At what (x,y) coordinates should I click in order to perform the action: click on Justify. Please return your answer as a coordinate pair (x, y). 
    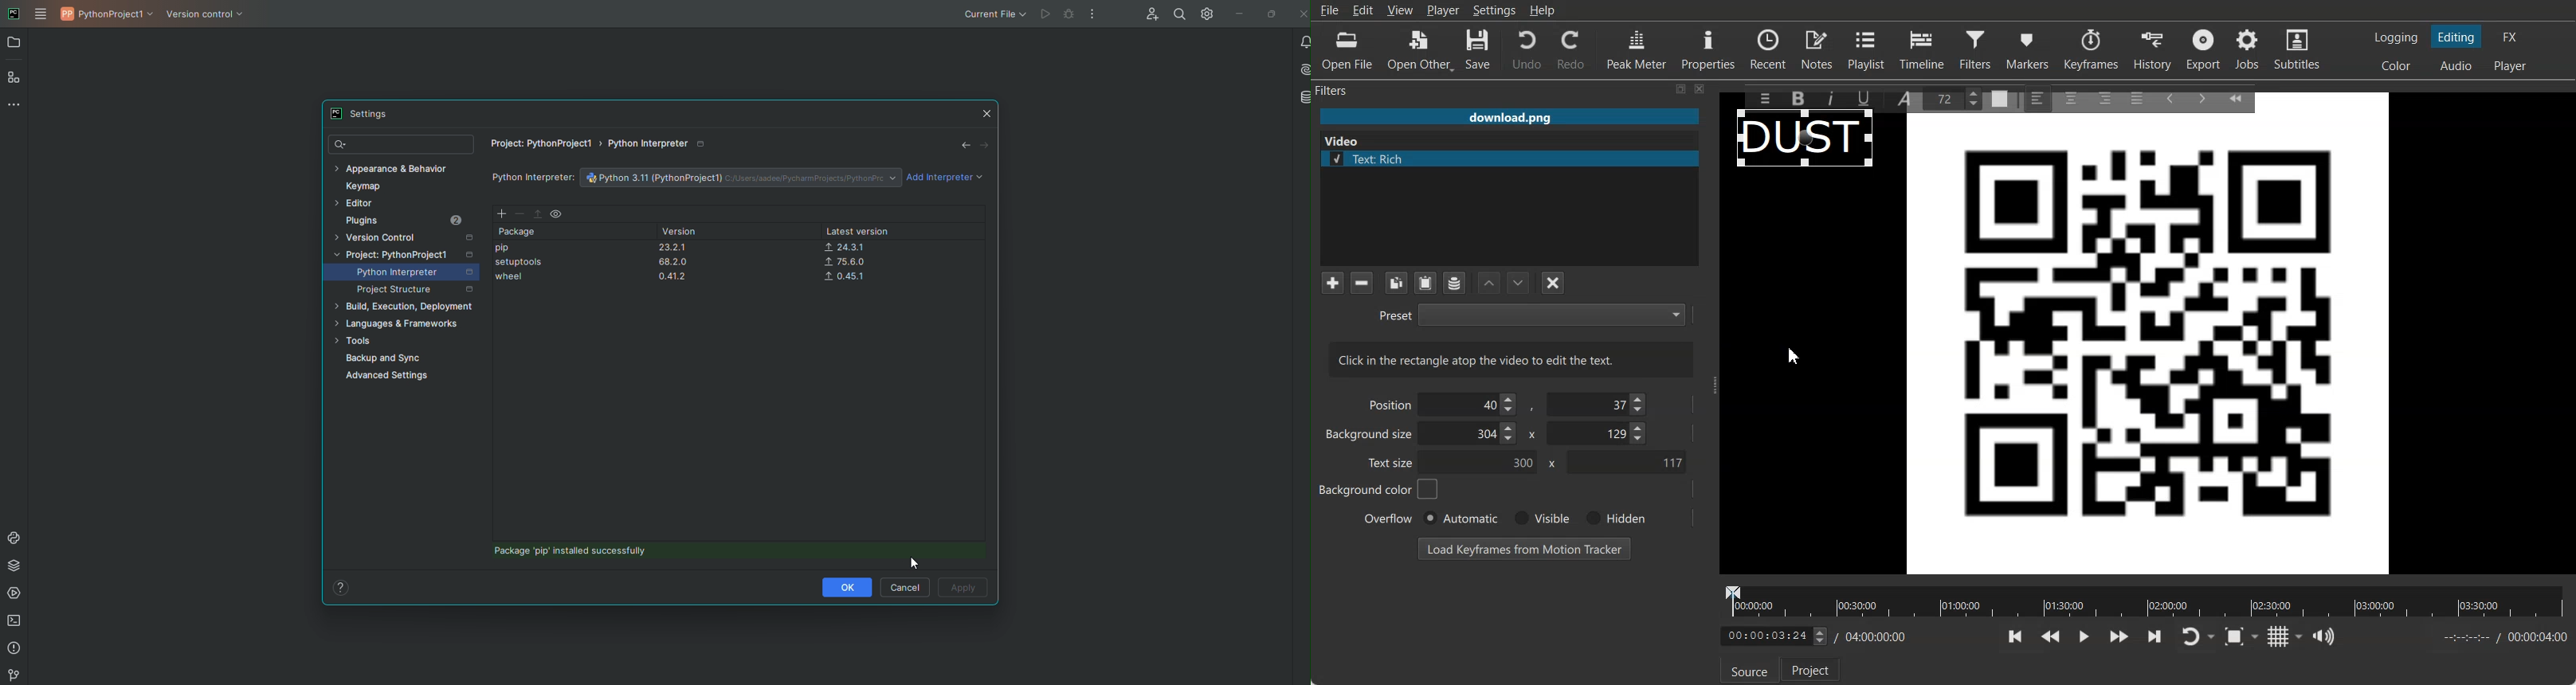
    Looking at the image, I should click on (2137, 96).